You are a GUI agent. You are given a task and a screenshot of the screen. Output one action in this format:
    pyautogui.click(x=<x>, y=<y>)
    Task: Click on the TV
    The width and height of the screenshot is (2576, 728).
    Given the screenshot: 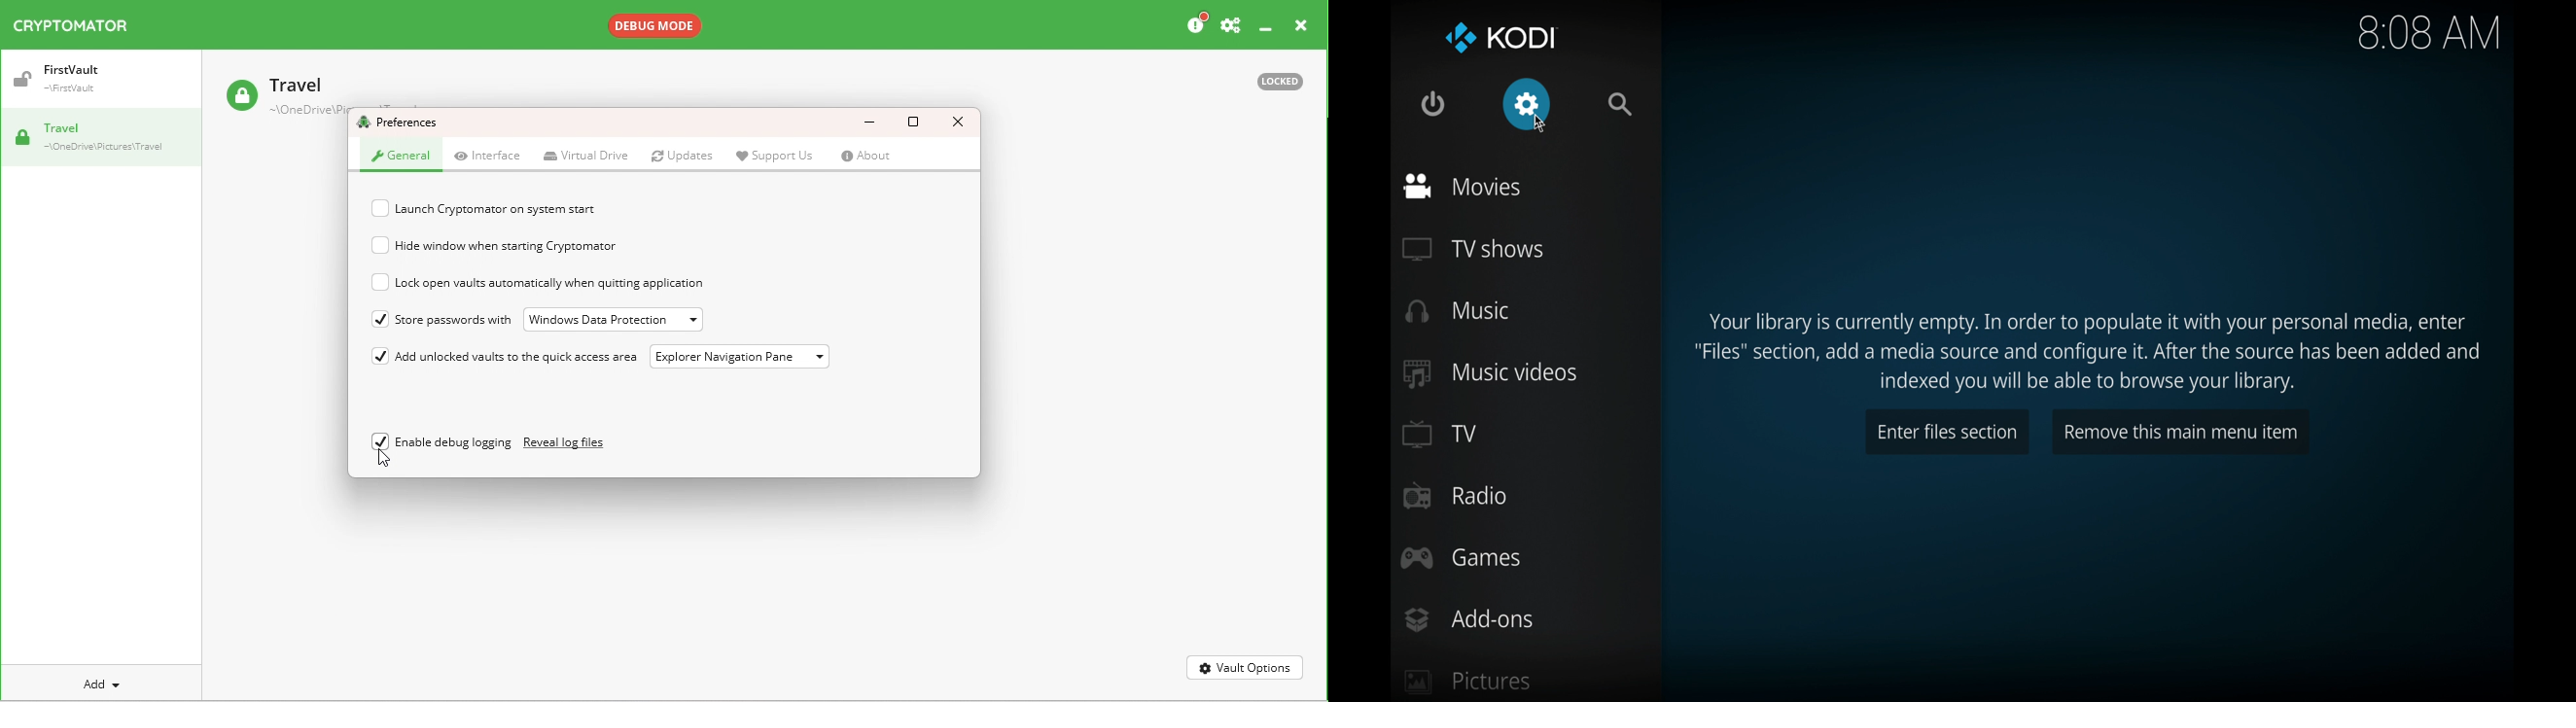 What is the action you would take?
    pyautogui.click(x=1440, y=434)
    